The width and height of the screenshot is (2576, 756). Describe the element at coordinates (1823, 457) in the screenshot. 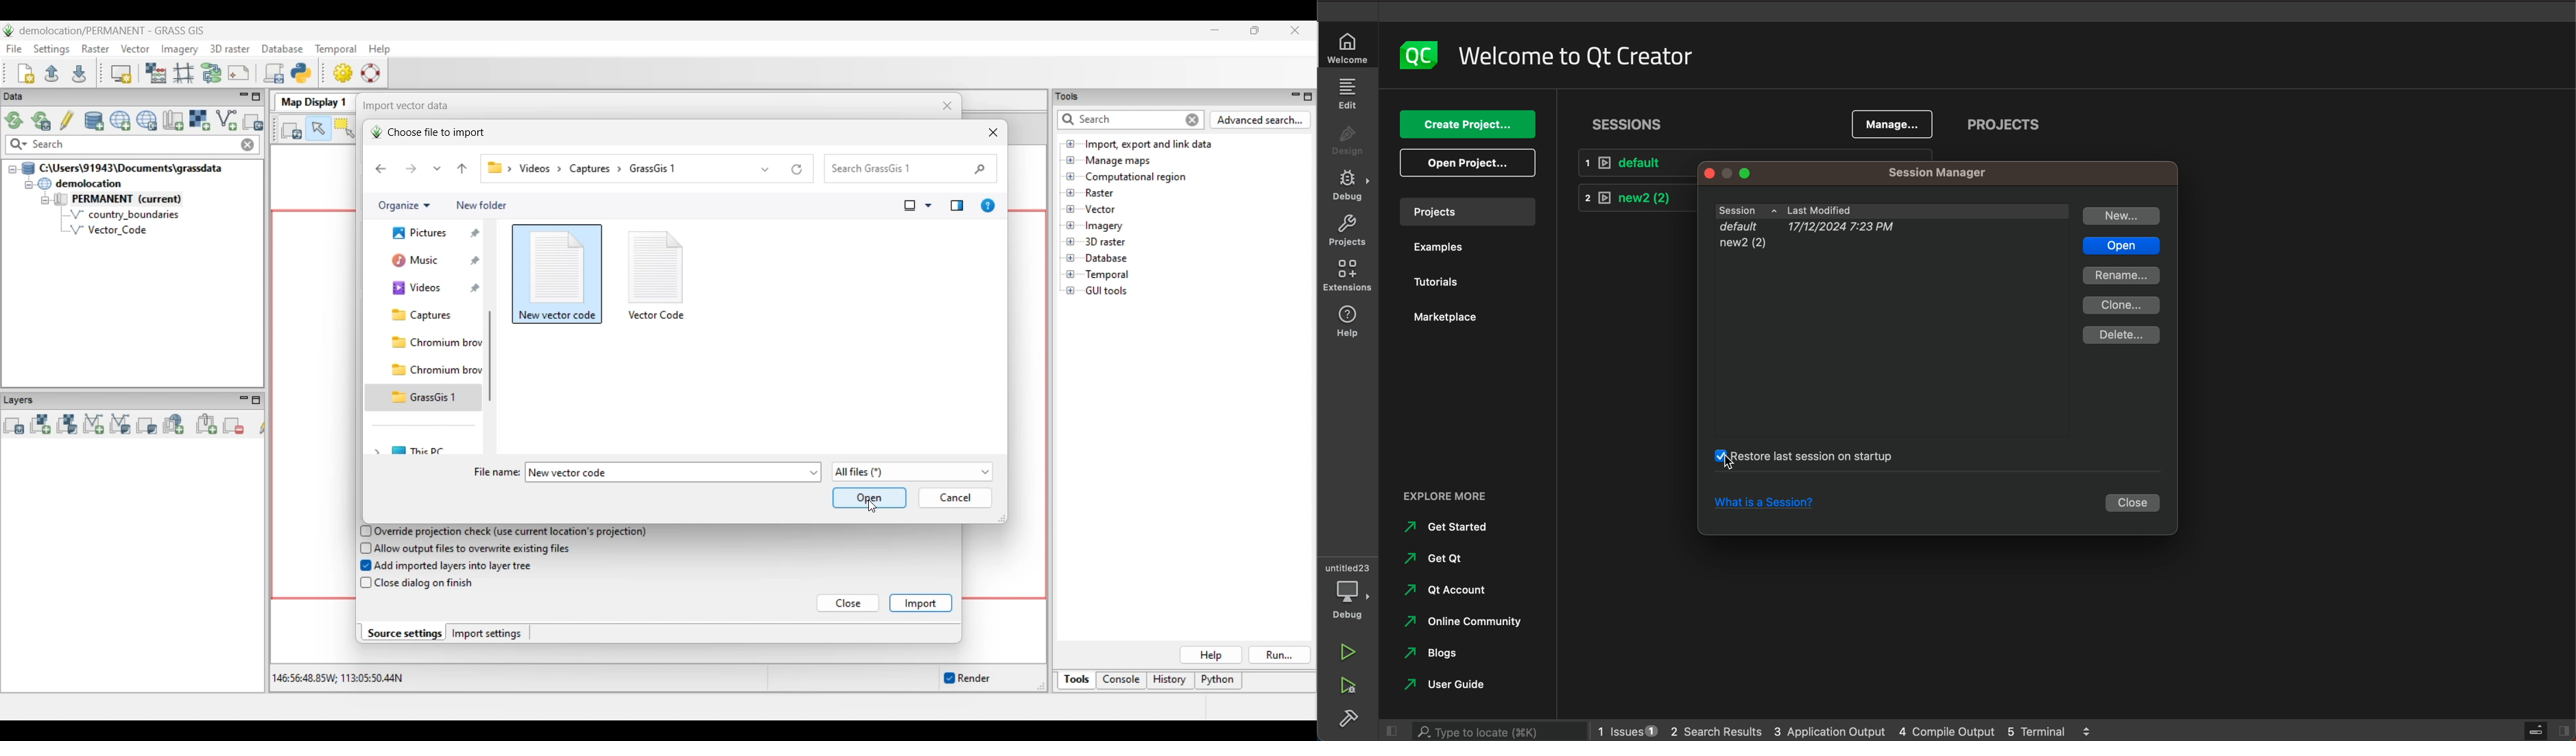

I see `clicked` at that location.